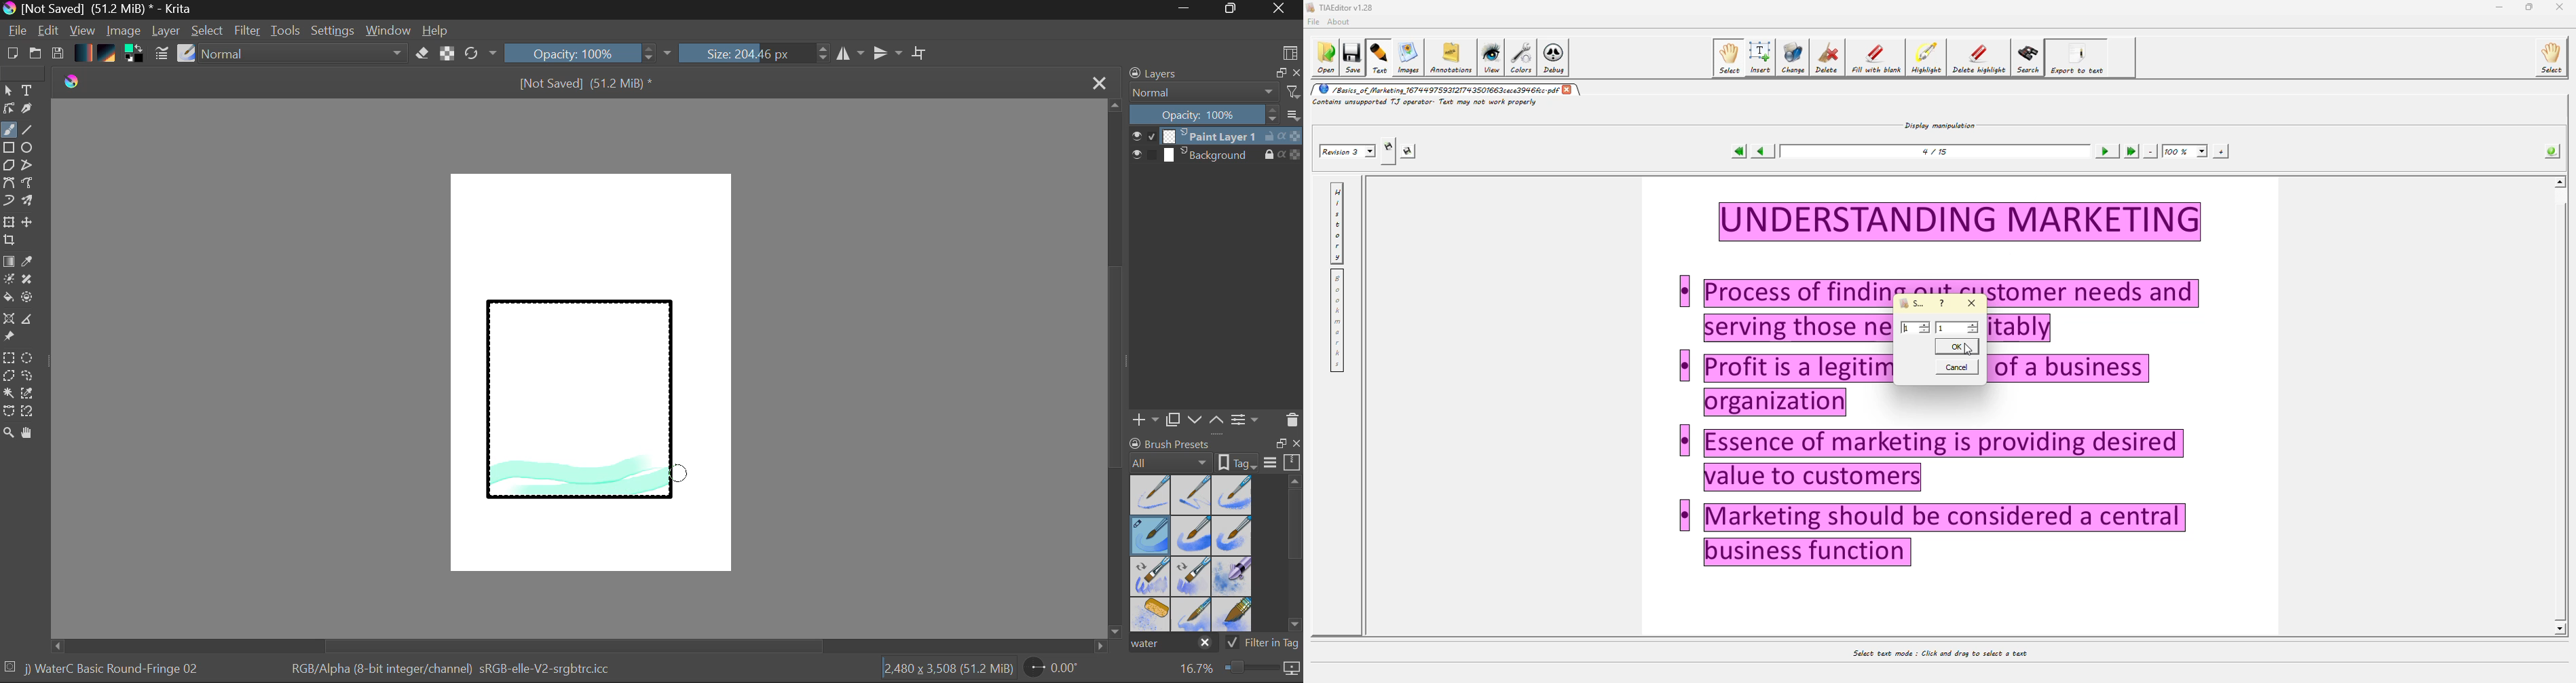 This screenshot has width=2576, height=700. What do you see at coordinates (8, 201) in the screenshot?
I see `Dynamic Brush` at bounding box center [8, 201].